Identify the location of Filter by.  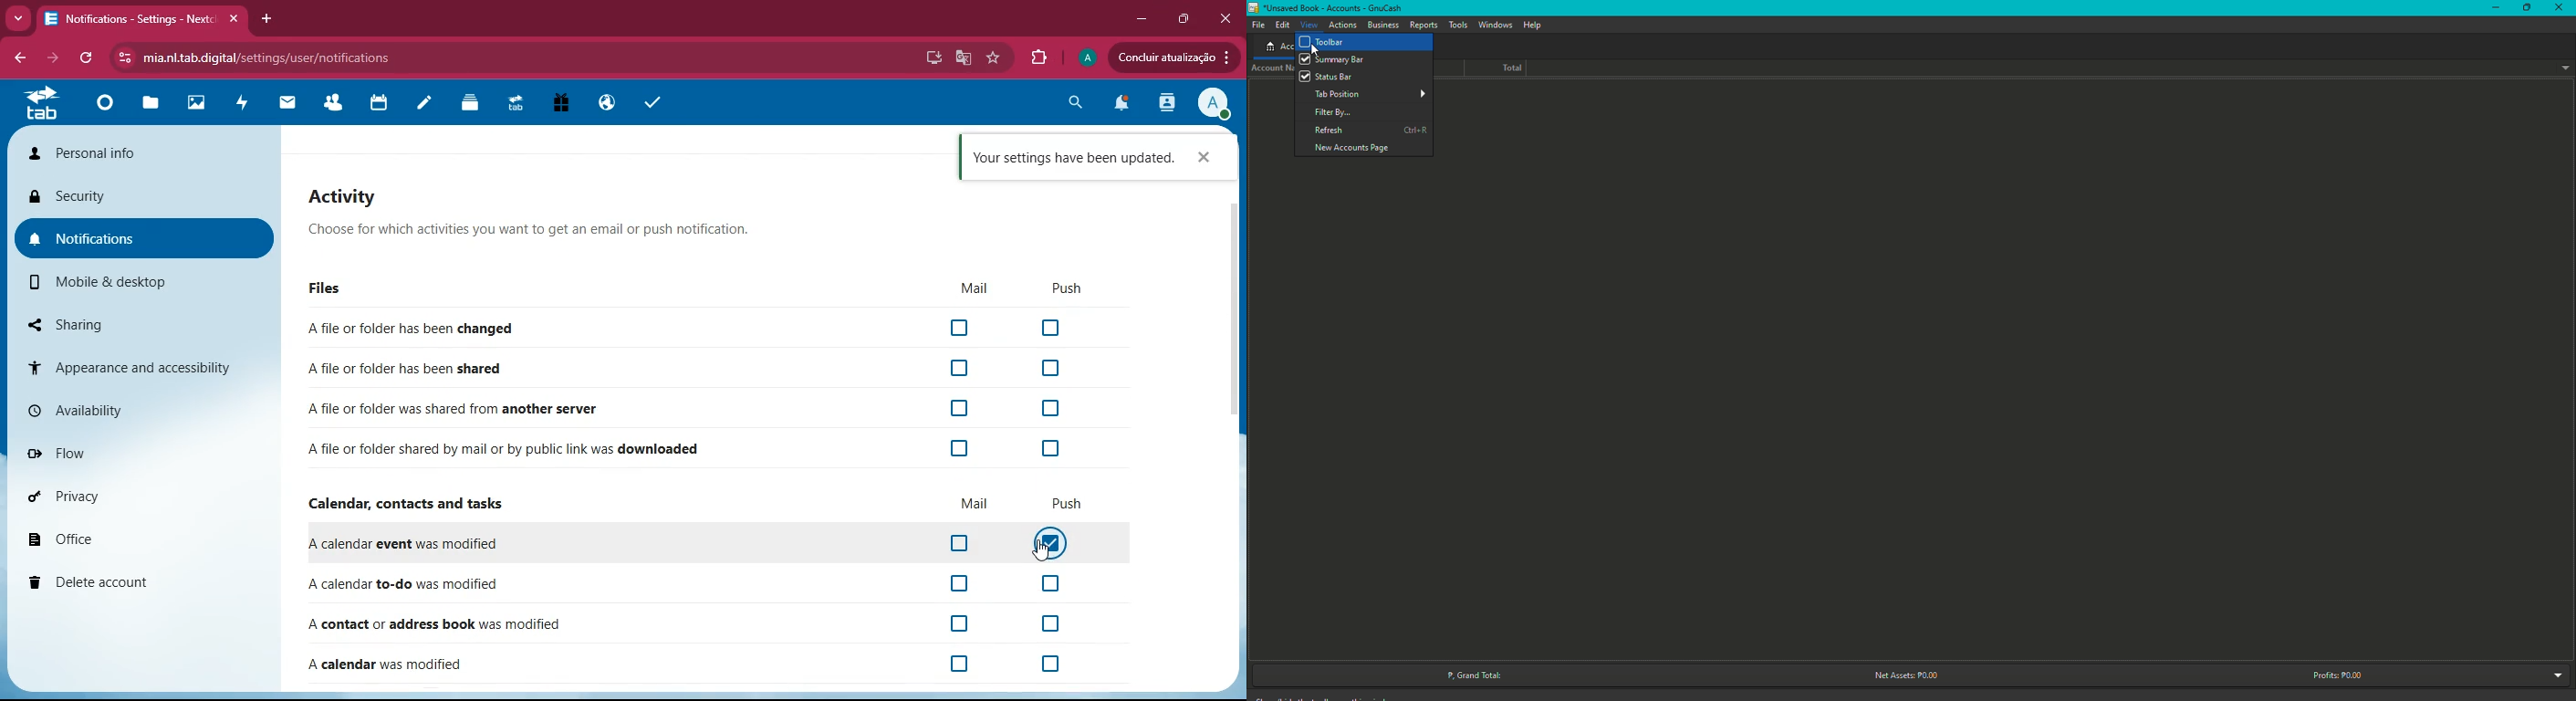
(1335, 112).